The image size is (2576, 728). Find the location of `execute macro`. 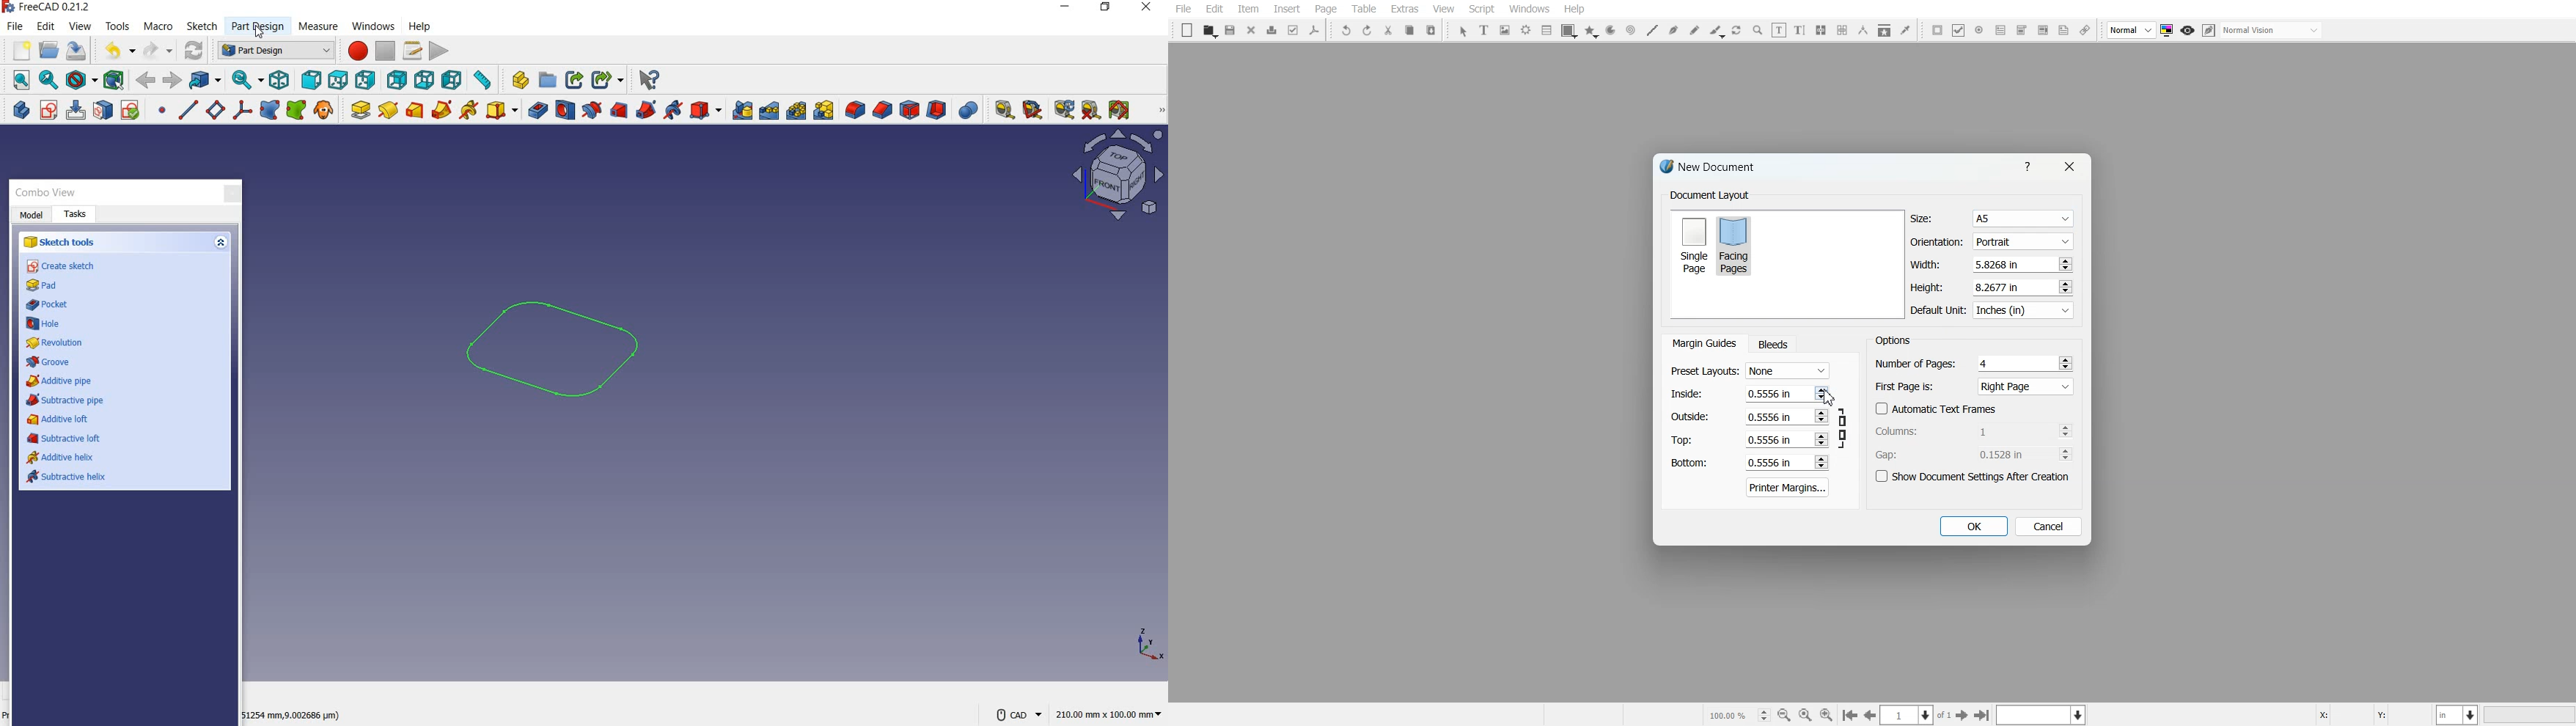

execute macro is located at coordinates (439, 51).